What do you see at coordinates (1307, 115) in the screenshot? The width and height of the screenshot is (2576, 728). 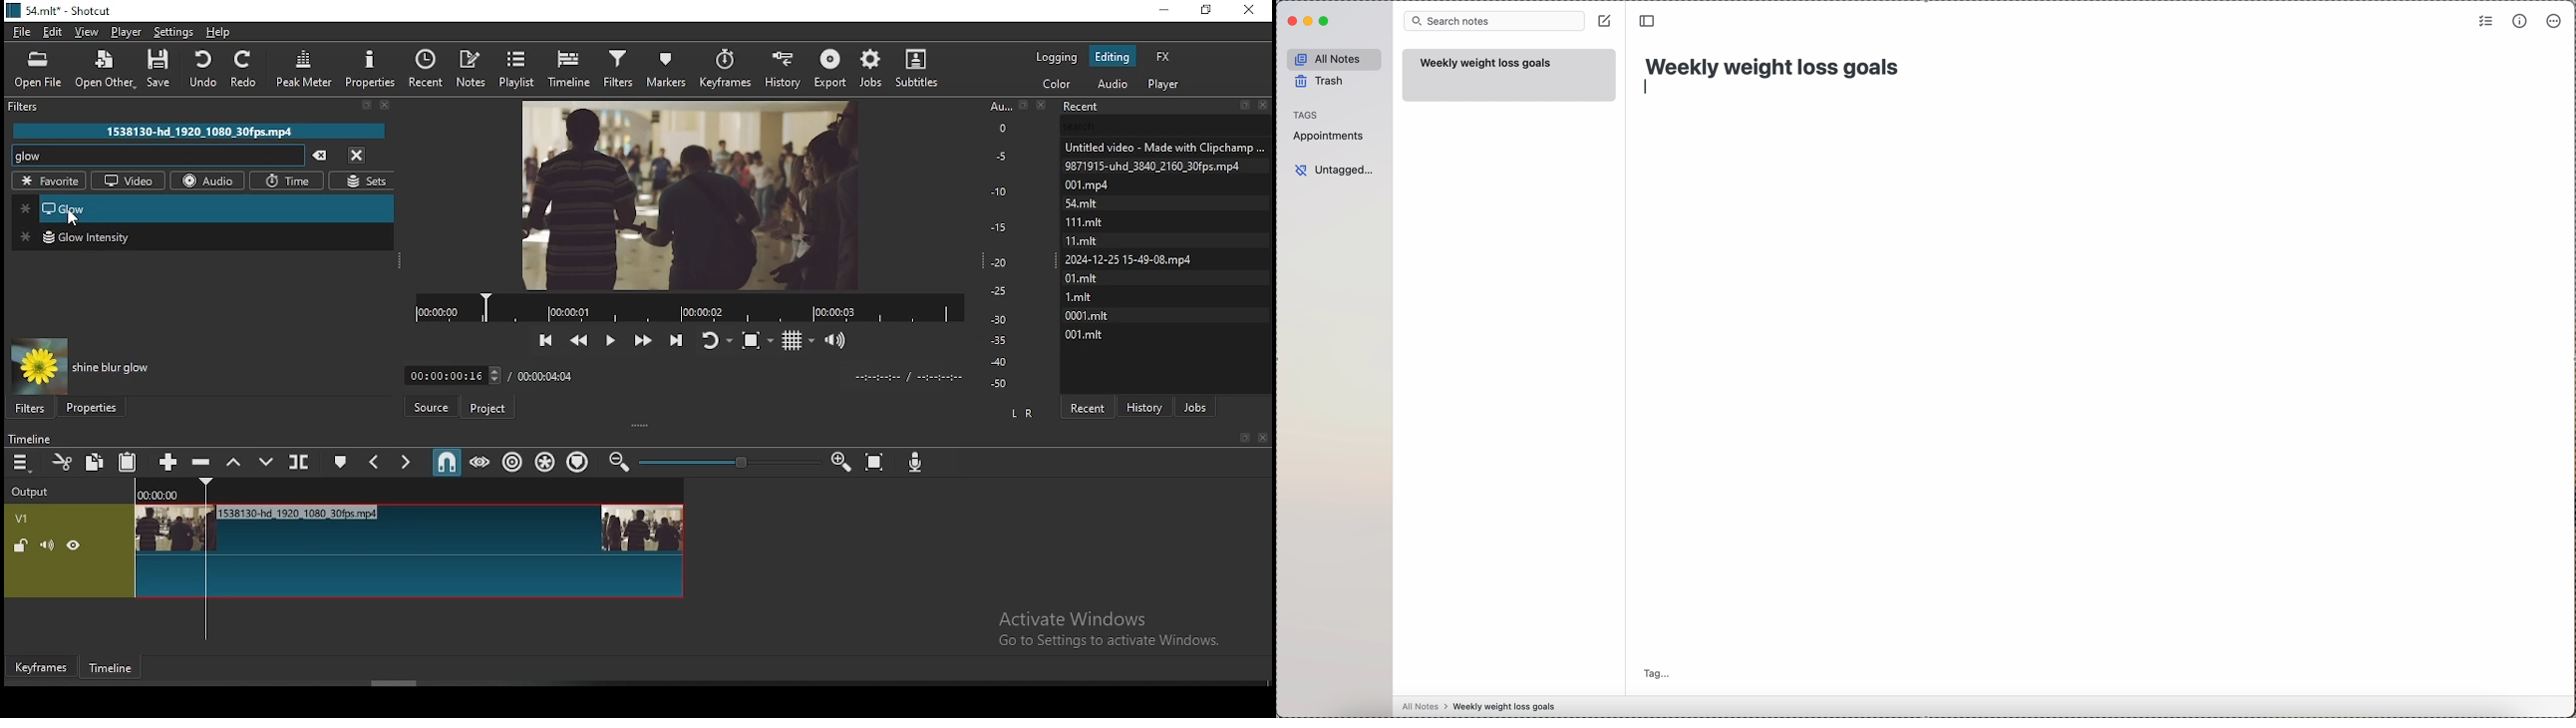 I see `tags` at bounding box center [1307, 115].